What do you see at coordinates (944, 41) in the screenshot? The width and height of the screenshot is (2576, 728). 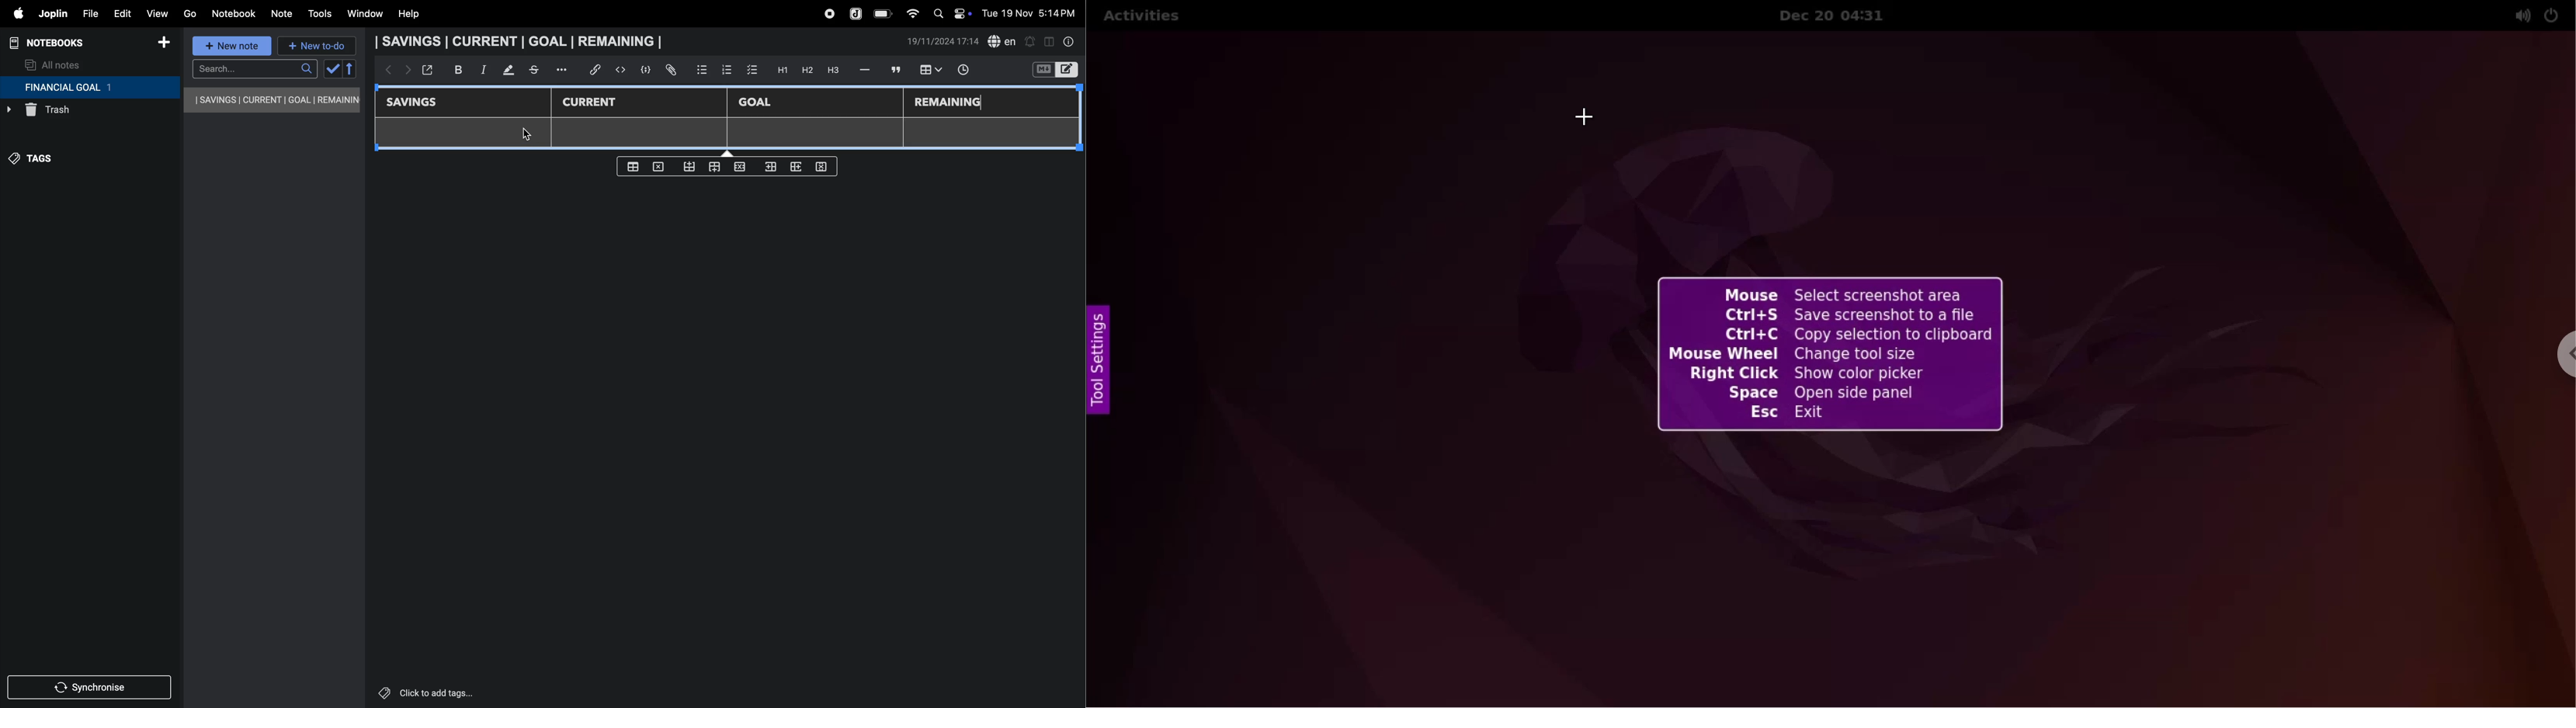 I see `date and time` at bounding box center [944, 41].